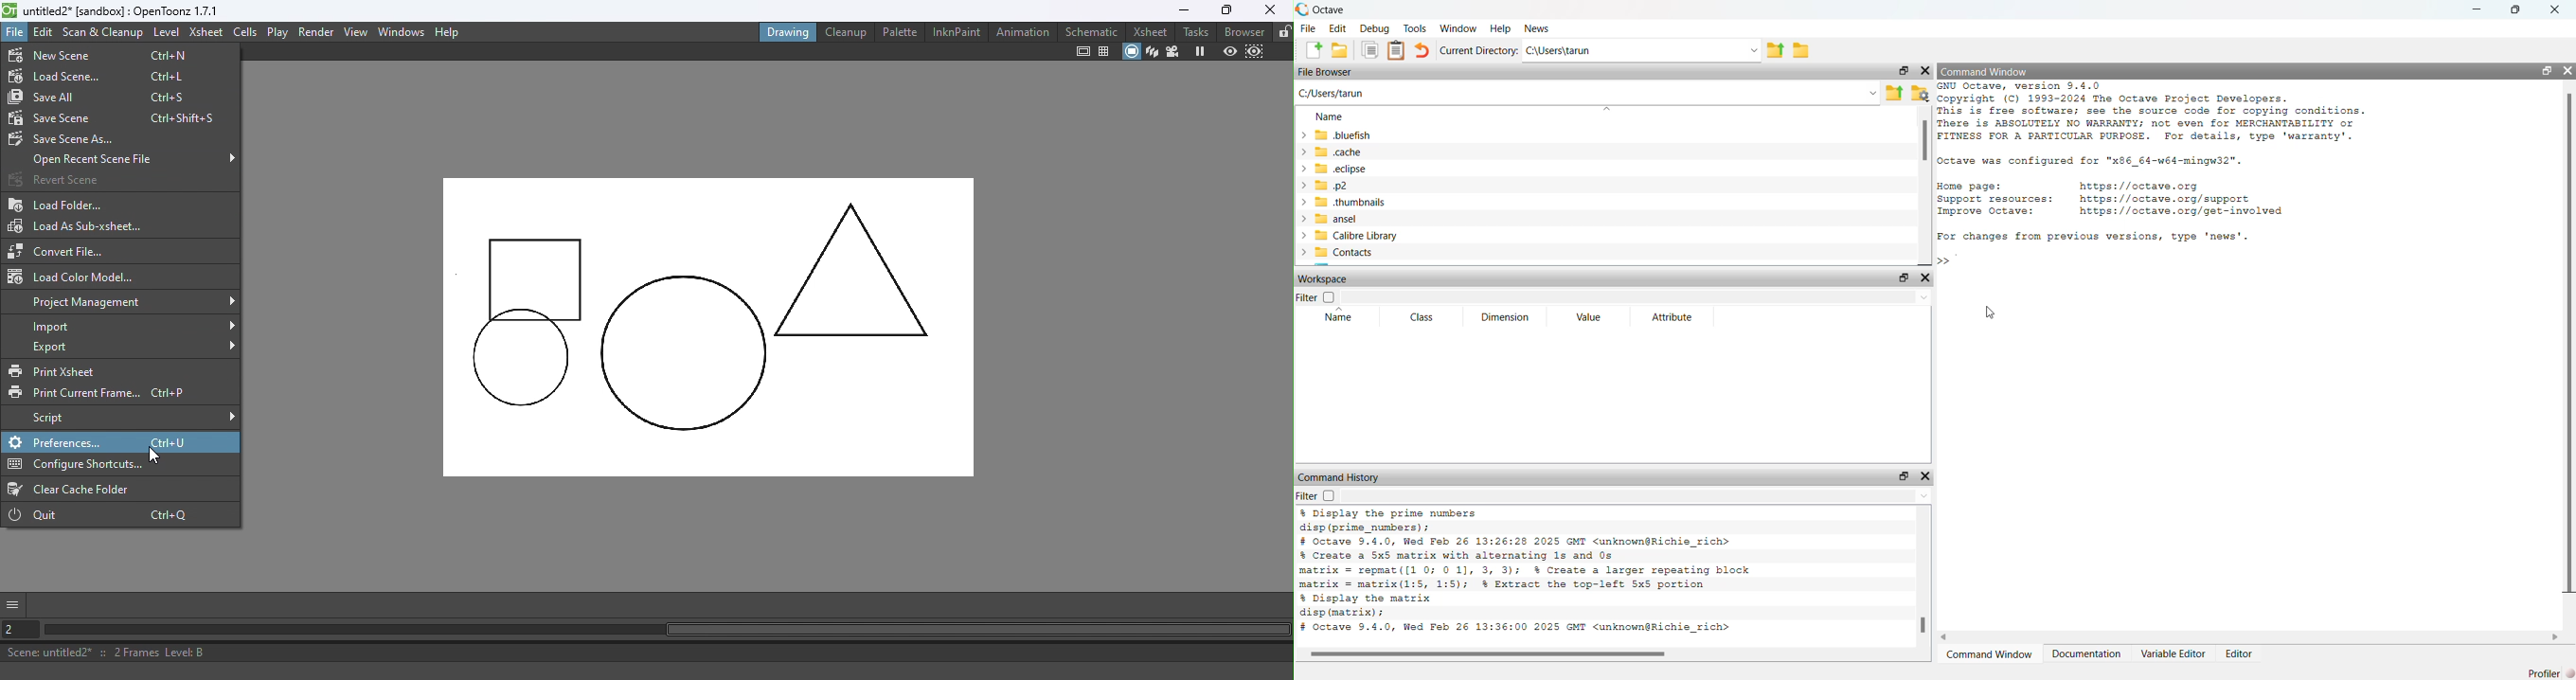 This screenshot has height=700, width=2576. Describe the element at coordinates (1227, 53) in the screenshot. I see `Preview` at that location.